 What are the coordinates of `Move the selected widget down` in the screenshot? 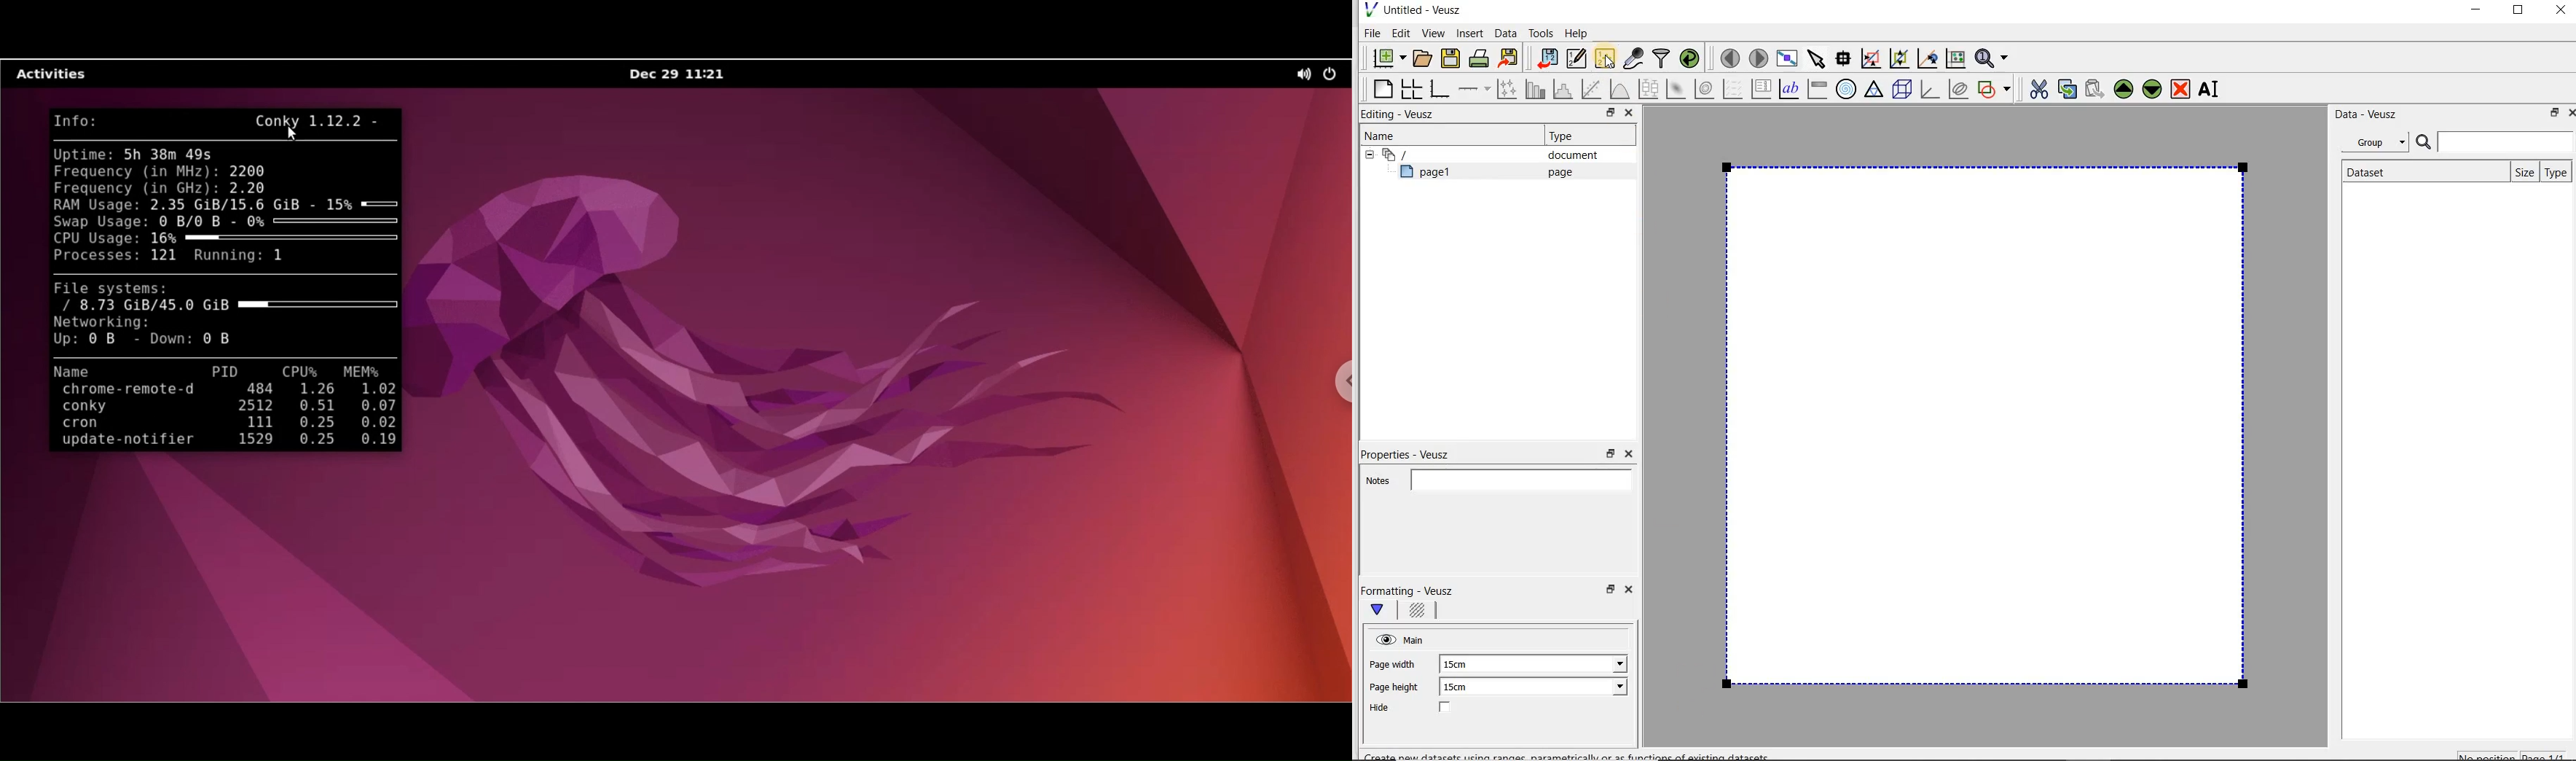 It's located at (2153, 88).